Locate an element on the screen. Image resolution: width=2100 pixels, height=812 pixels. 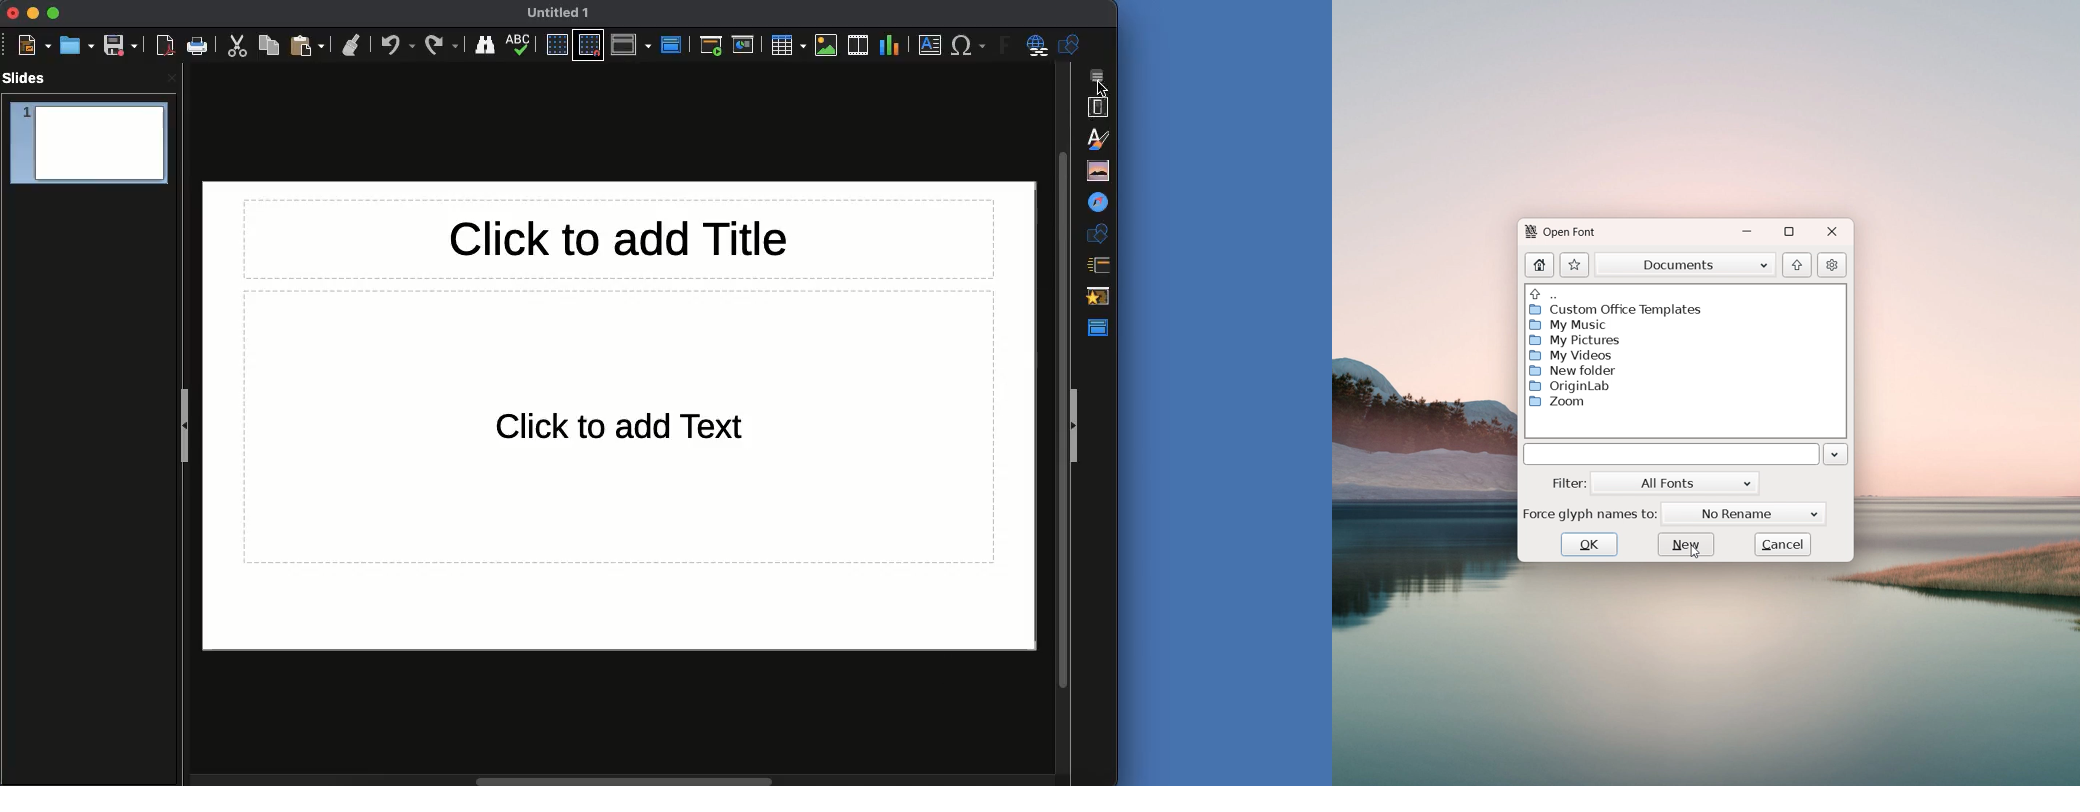
Properties is located at coordinates (1099, 105).